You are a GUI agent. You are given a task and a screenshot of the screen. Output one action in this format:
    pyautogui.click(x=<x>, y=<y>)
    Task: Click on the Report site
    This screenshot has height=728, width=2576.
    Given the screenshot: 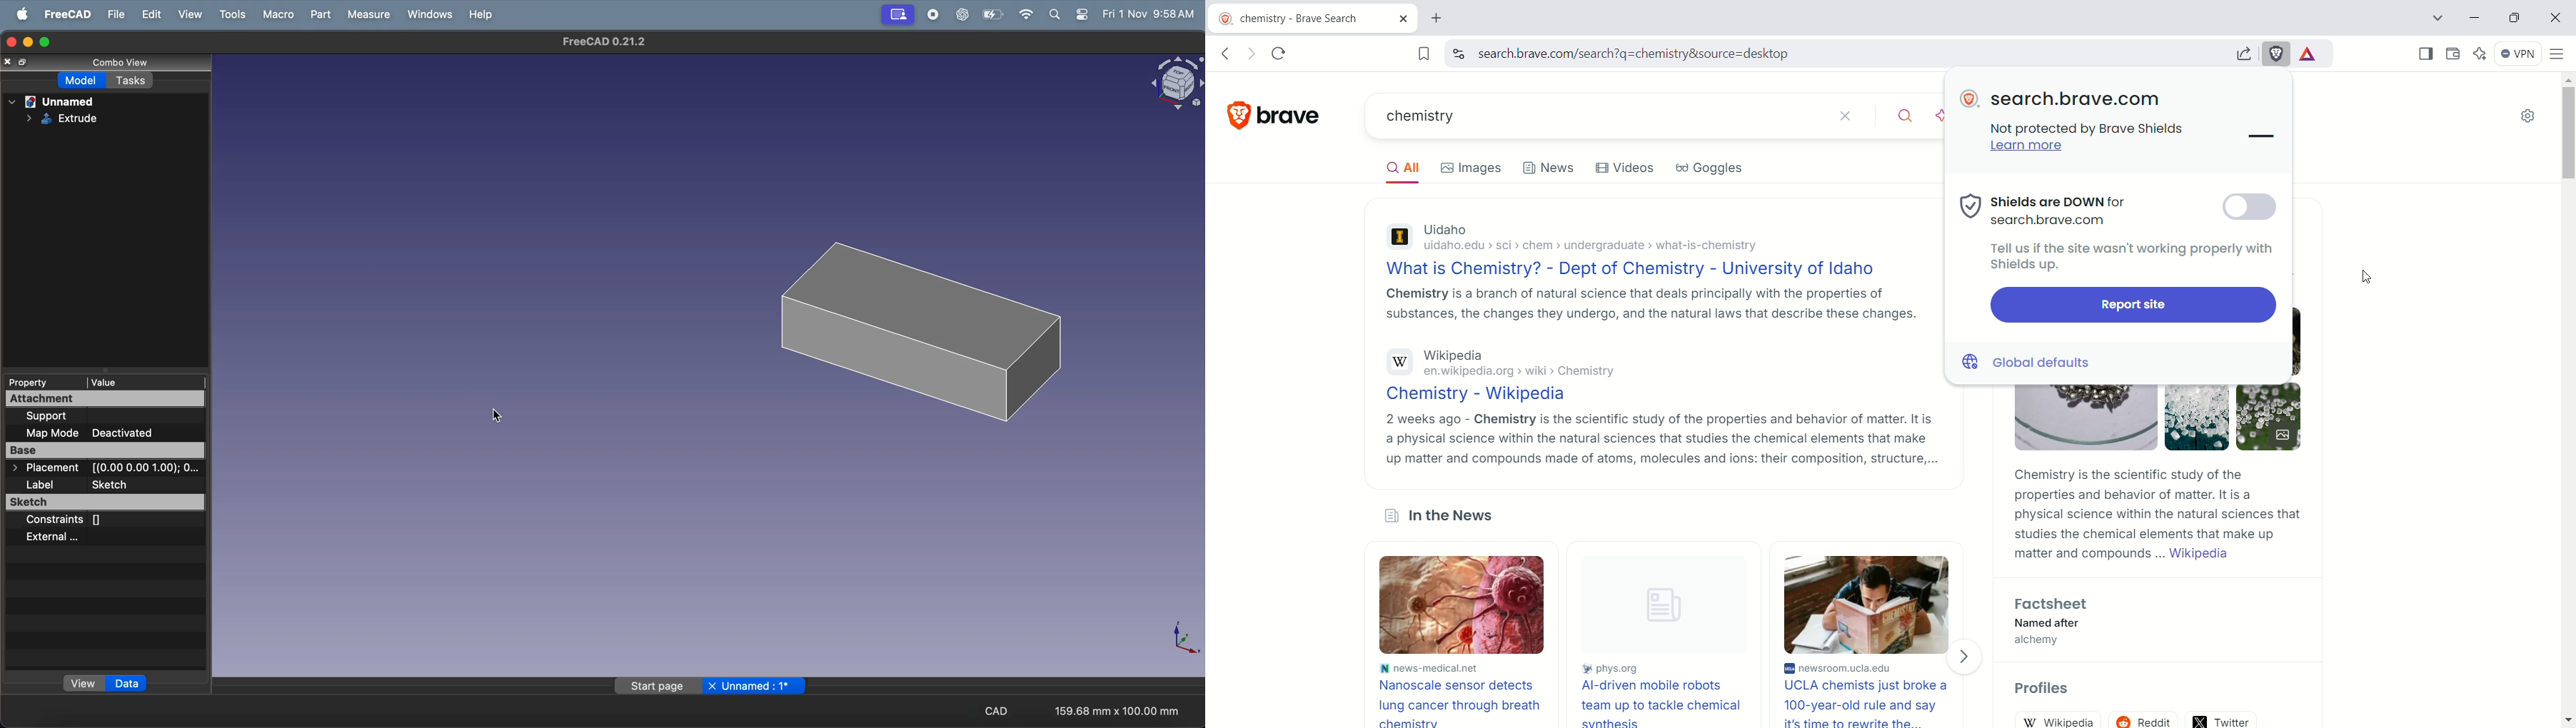 What is the action you would take?
    pyautogui.click(x=2132, y=305)
    